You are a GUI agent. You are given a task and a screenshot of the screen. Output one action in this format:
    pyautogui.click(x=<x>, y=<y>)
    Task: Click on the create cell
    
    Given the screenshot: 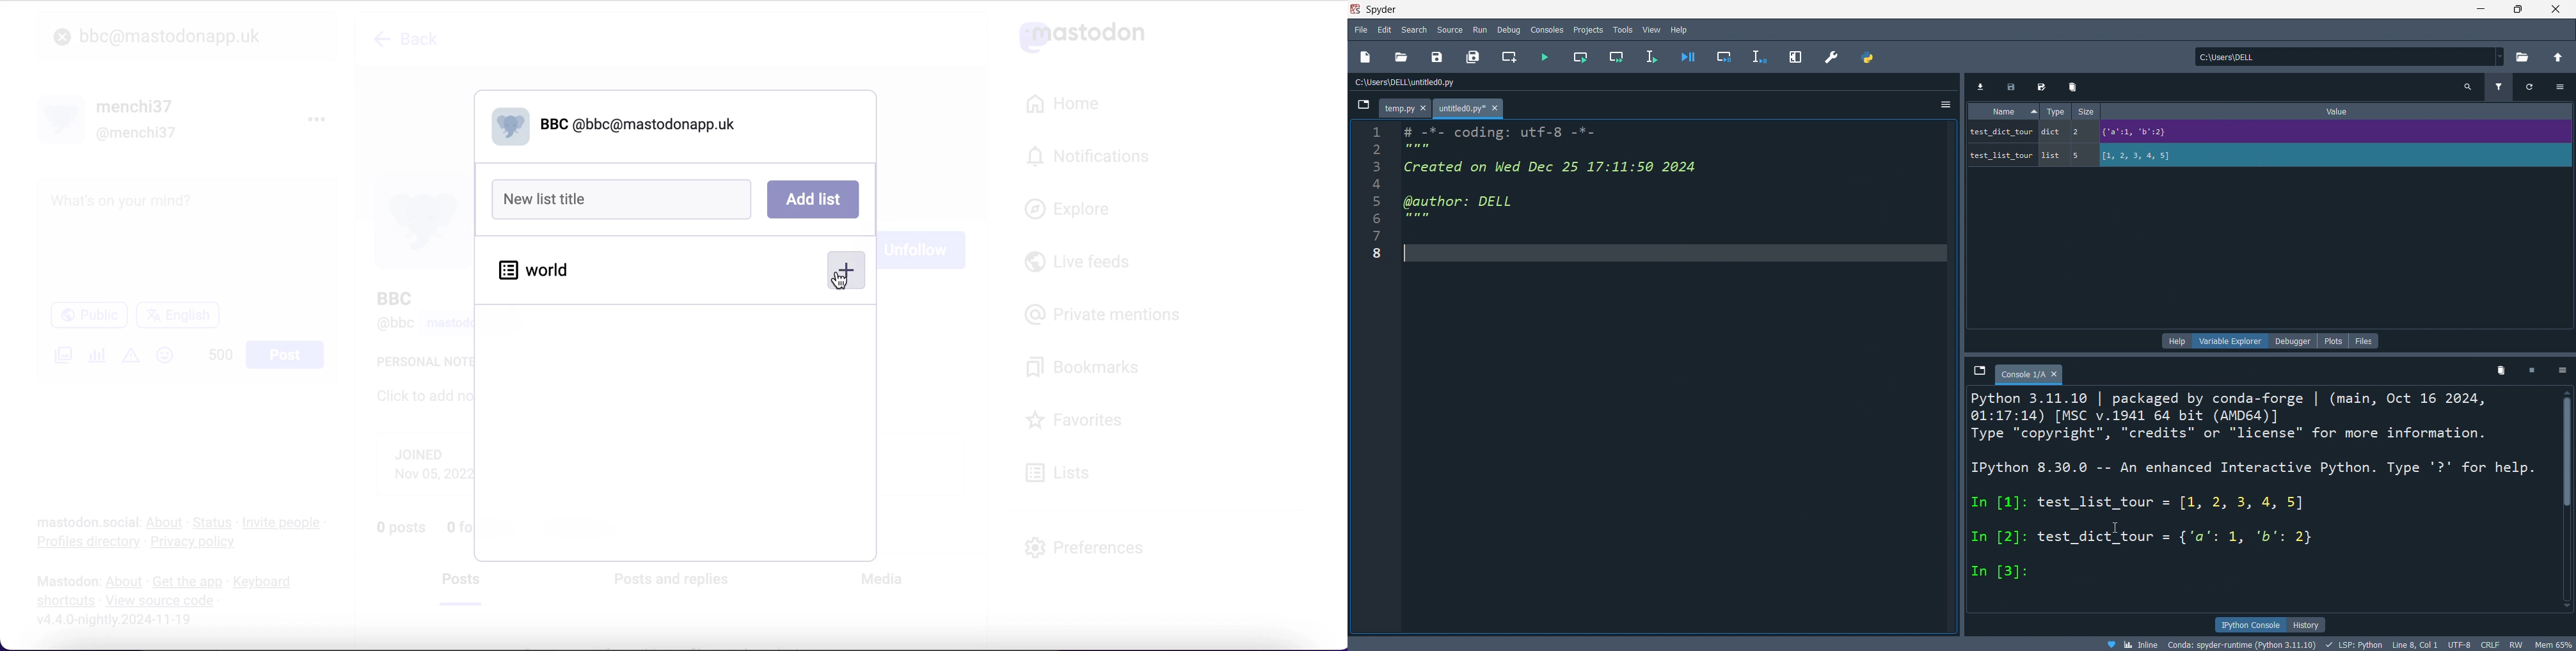 What is the action you would take?
    pyautogui.click(x=1510, y=58)
    